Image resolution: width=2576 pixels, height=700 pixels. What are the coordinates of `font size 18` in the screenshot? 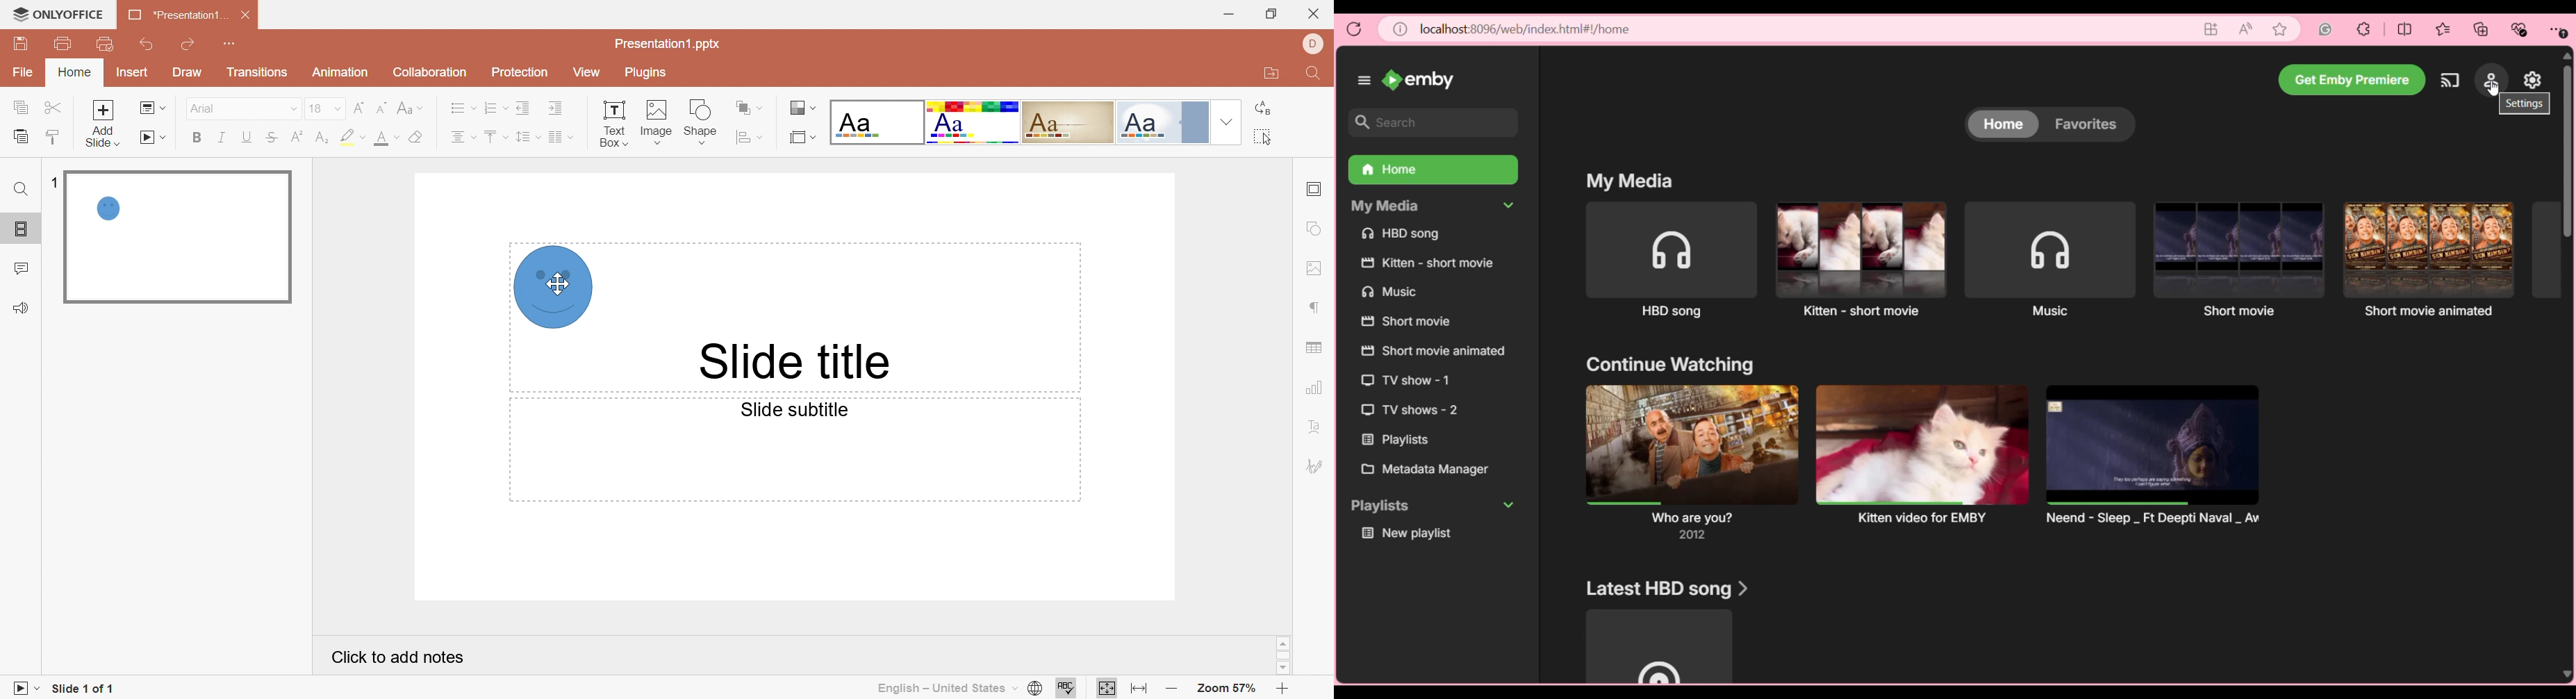 It's located at (315, 110).